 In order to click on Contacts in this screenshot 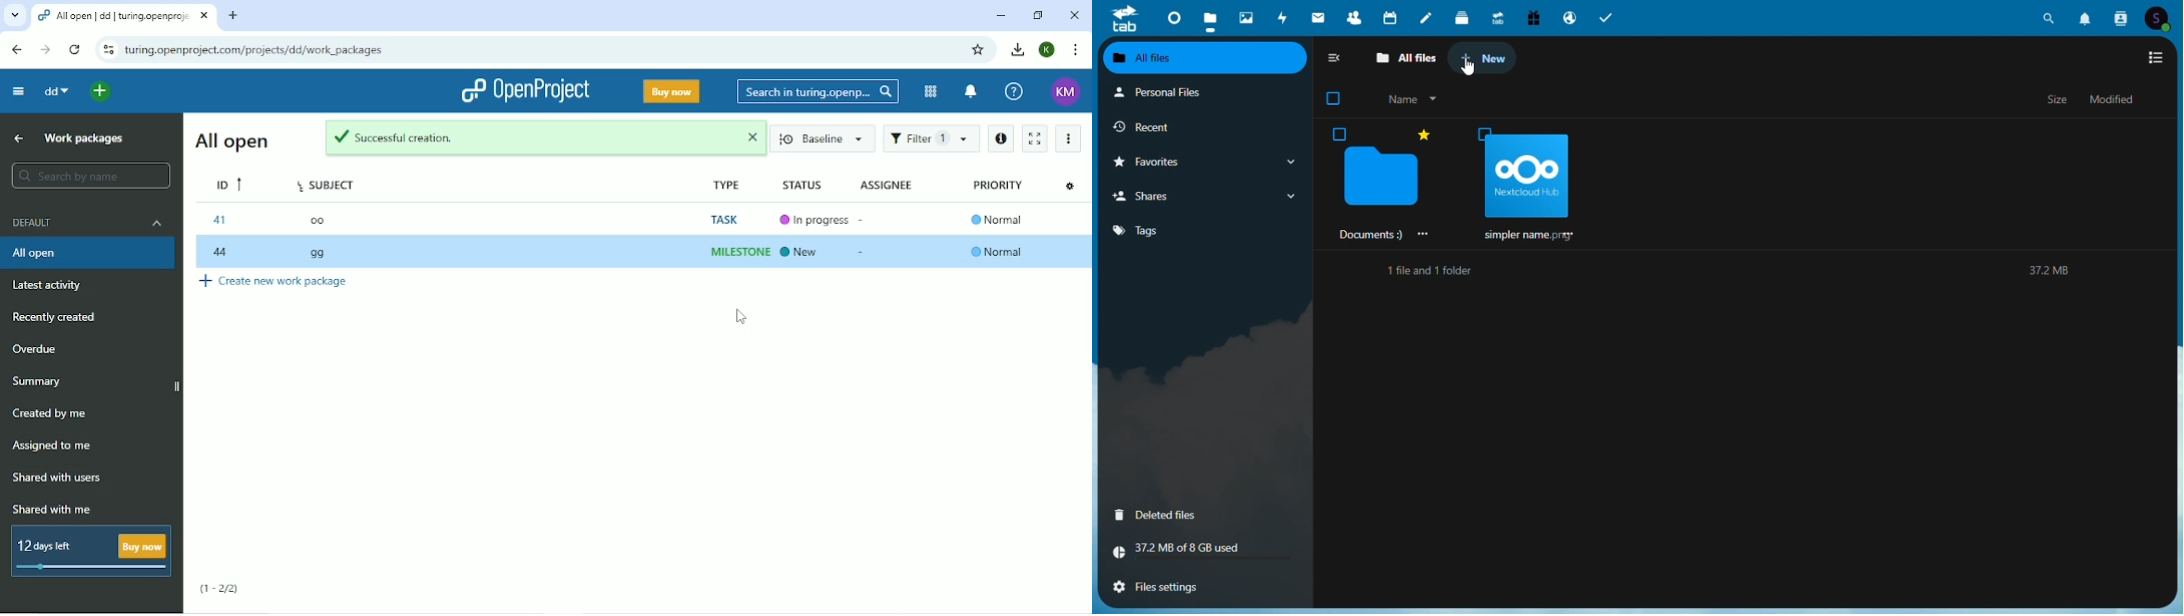, I will do `click(2122, 16)`.